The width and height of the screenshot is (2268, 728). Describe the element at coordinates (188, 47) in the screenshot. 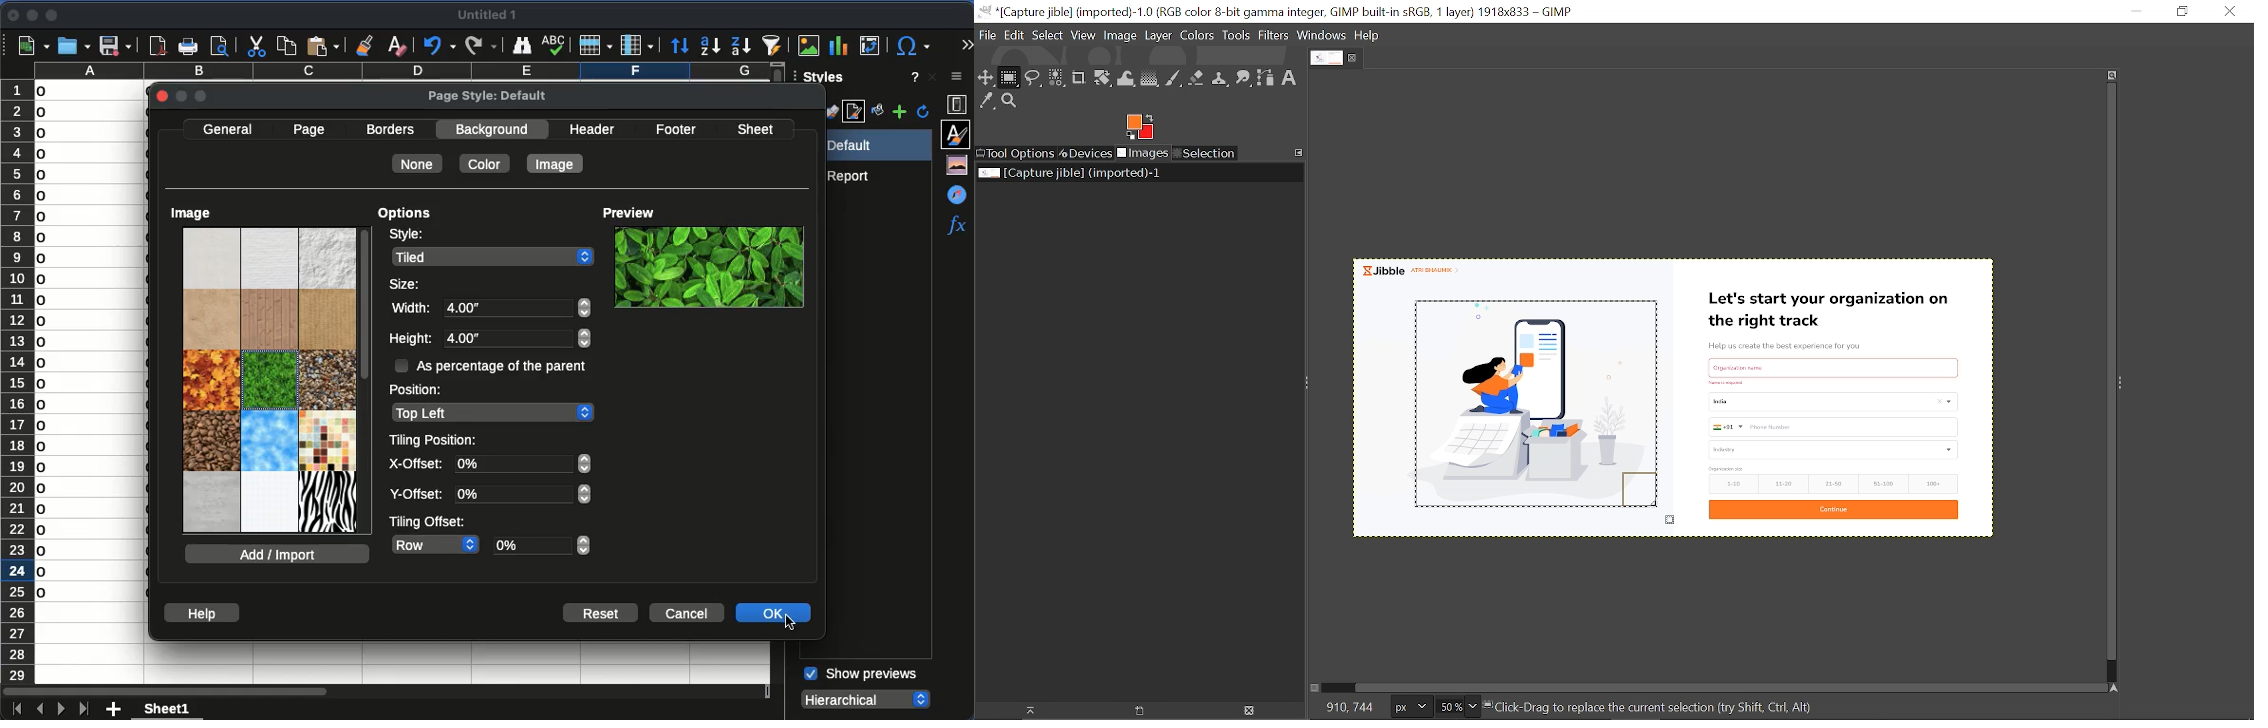

I see `print` at that location.